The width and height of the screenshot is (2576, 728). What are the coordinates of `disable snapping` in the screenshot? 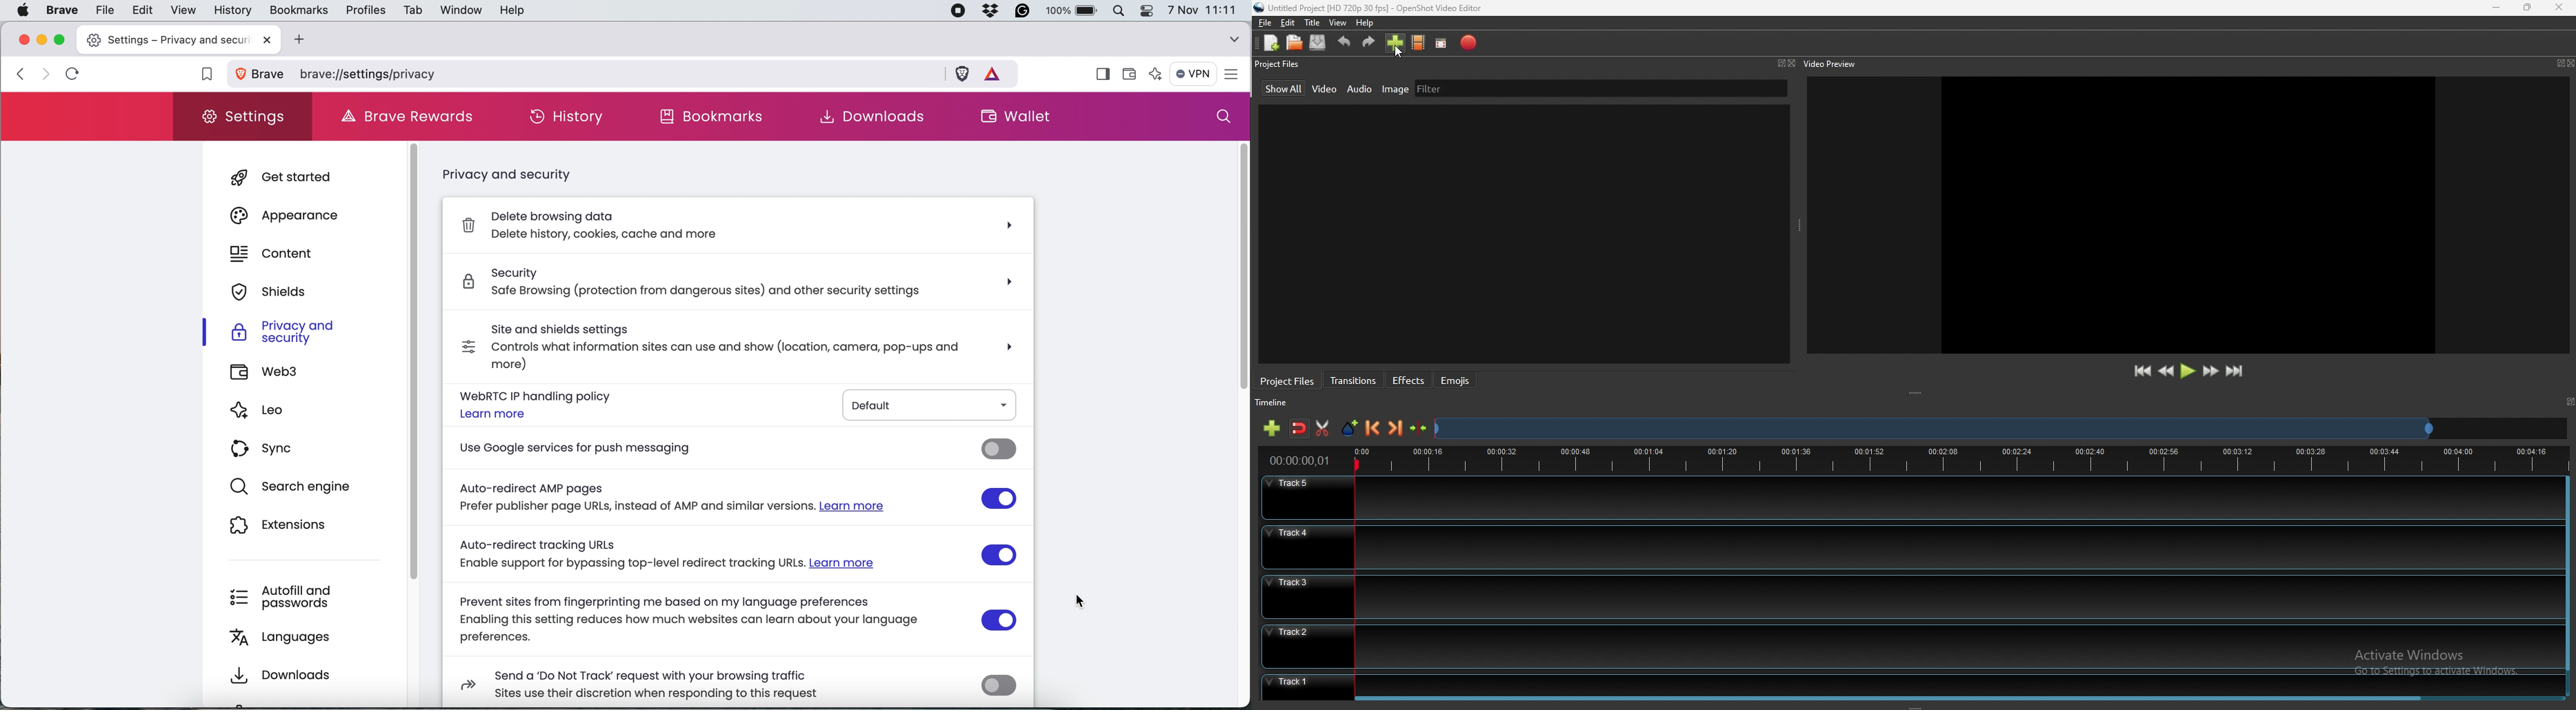 It's located at (1299, 429).